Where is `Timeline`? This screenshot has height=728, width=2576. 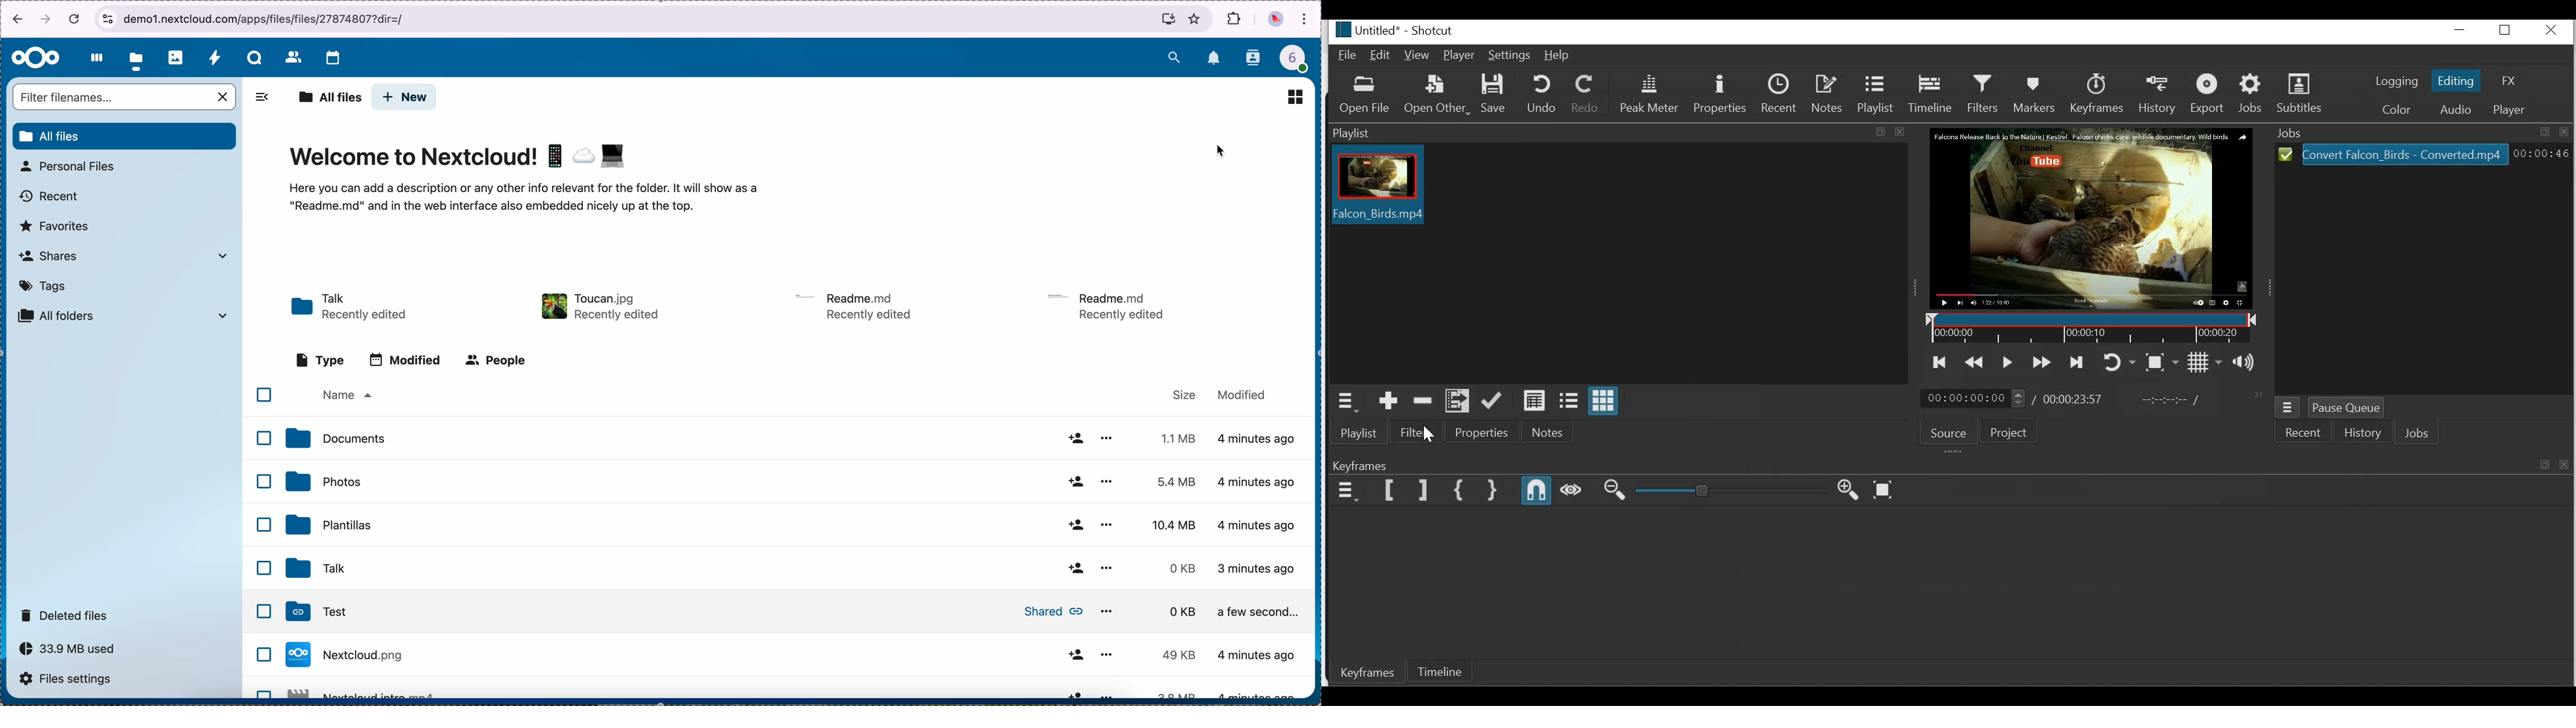
Timeline is located at coordinates (1931, 92).